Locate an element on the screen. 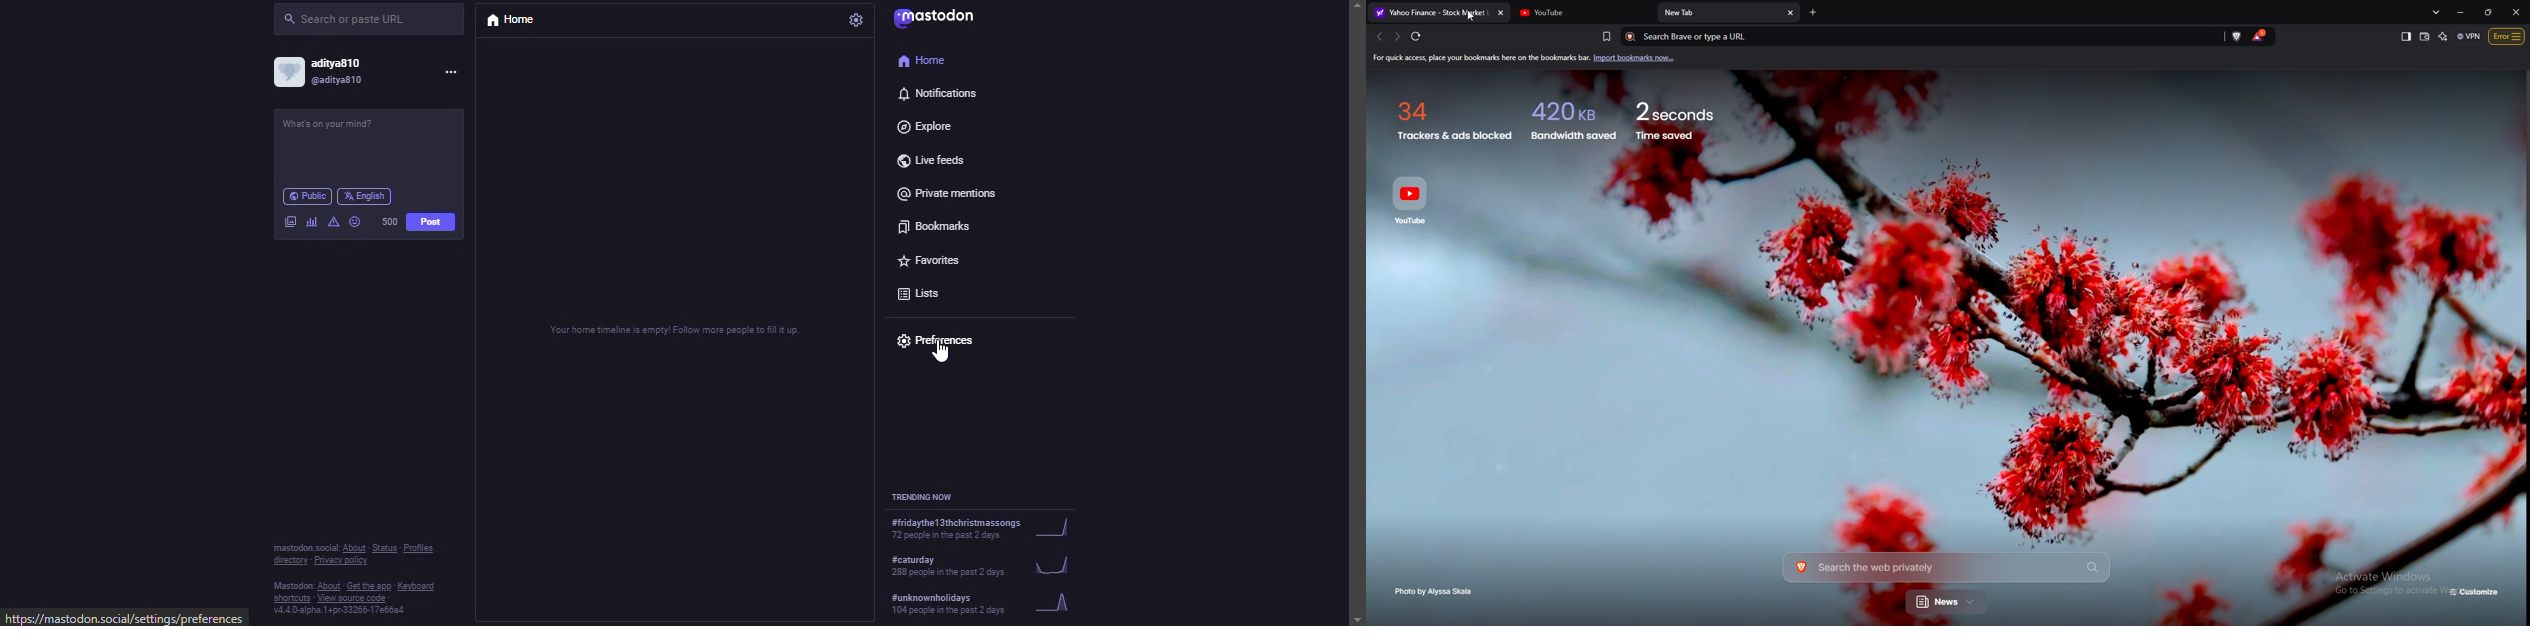 The image size is (2548, 644). private mentions is located at coordinates (949, 192).